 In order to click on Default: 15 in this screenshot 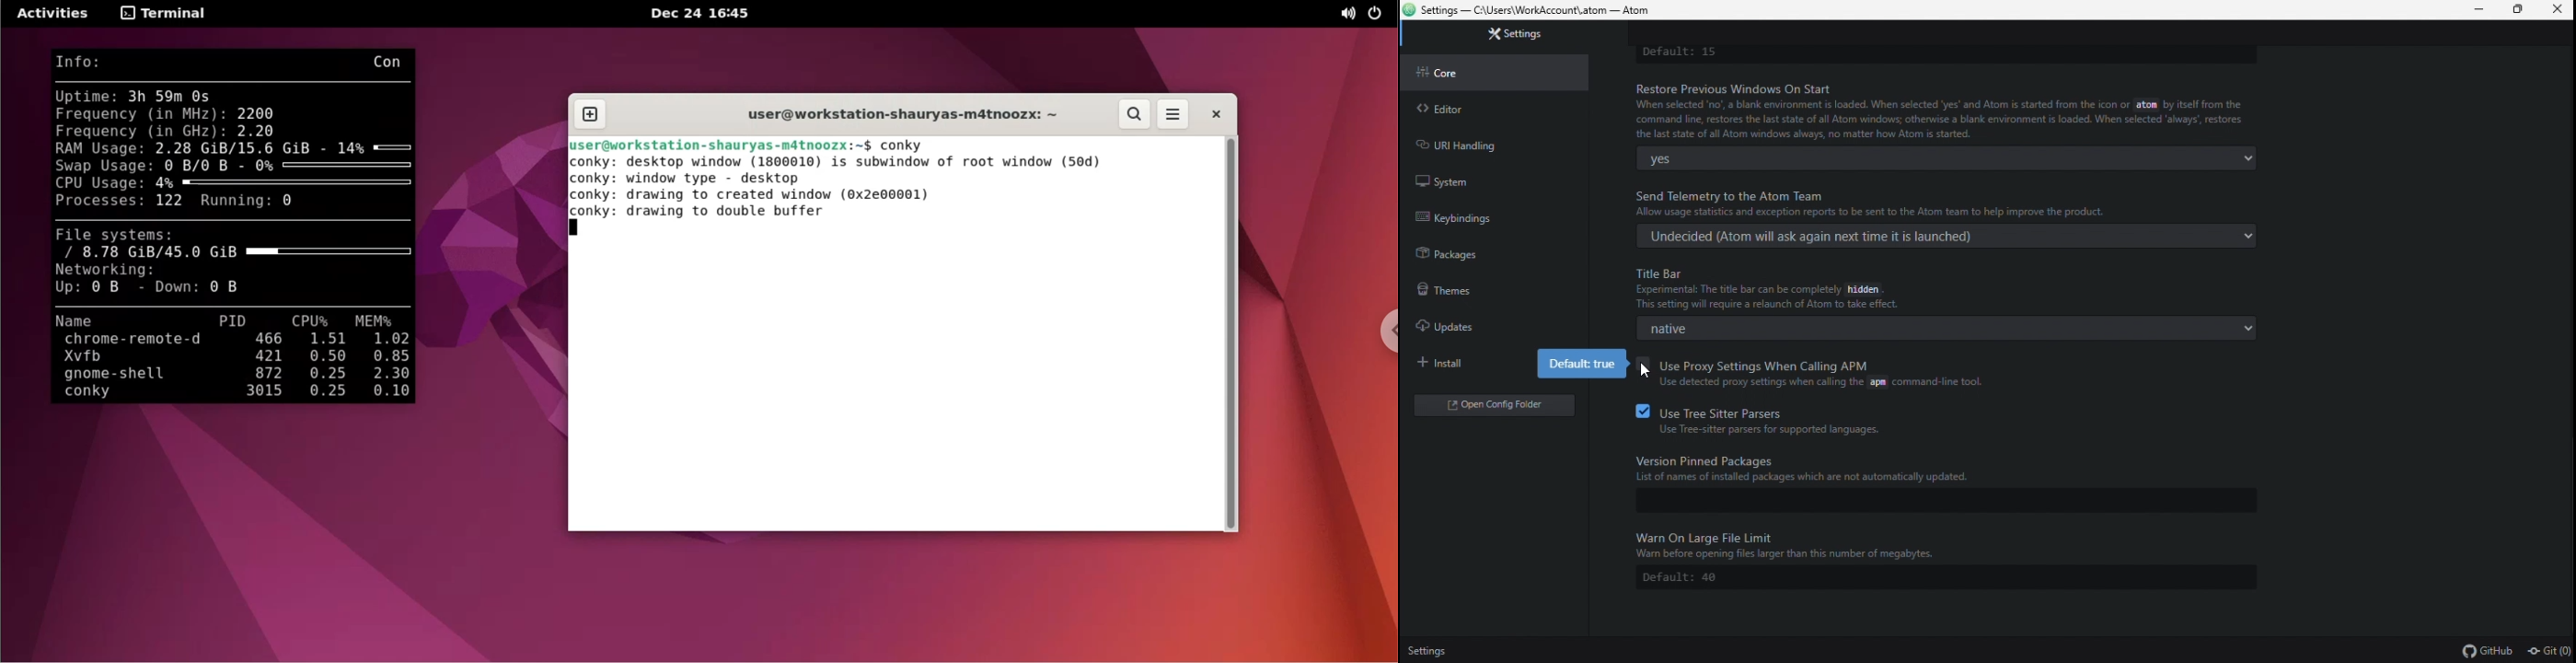, I will do `click(1939, 53)`.